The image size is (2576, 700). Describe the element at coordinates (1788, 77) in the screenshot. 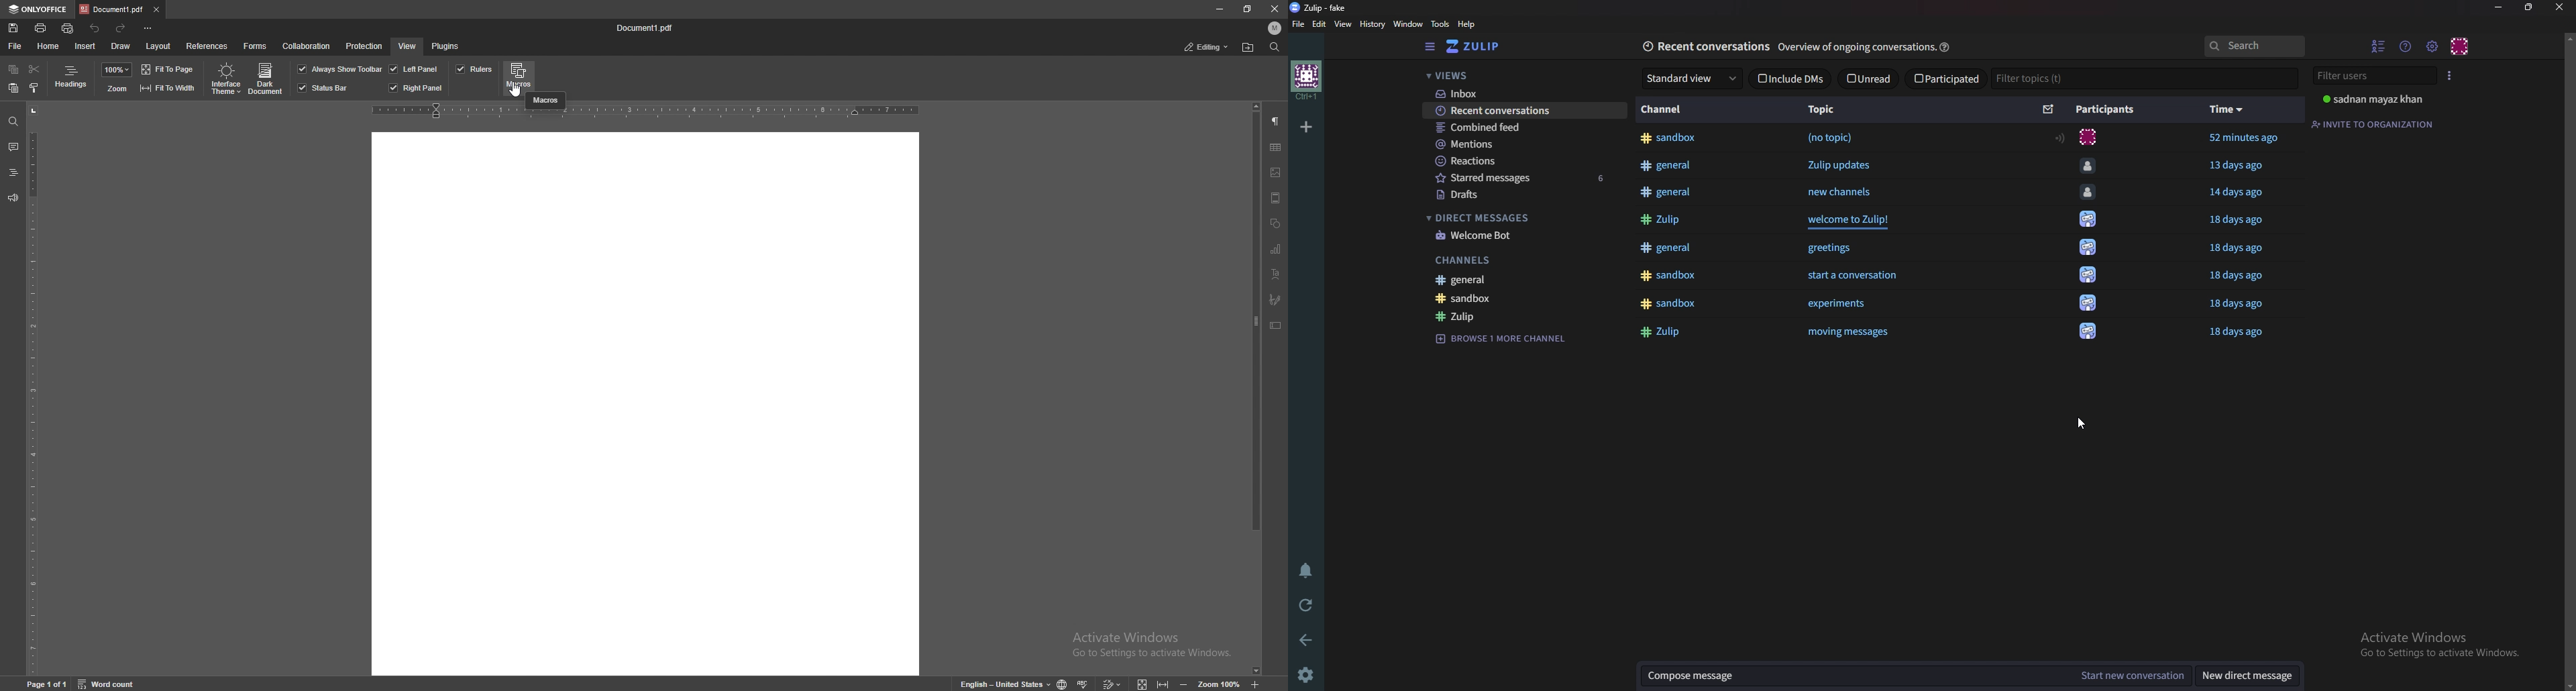

I see `Include dms` at that location.